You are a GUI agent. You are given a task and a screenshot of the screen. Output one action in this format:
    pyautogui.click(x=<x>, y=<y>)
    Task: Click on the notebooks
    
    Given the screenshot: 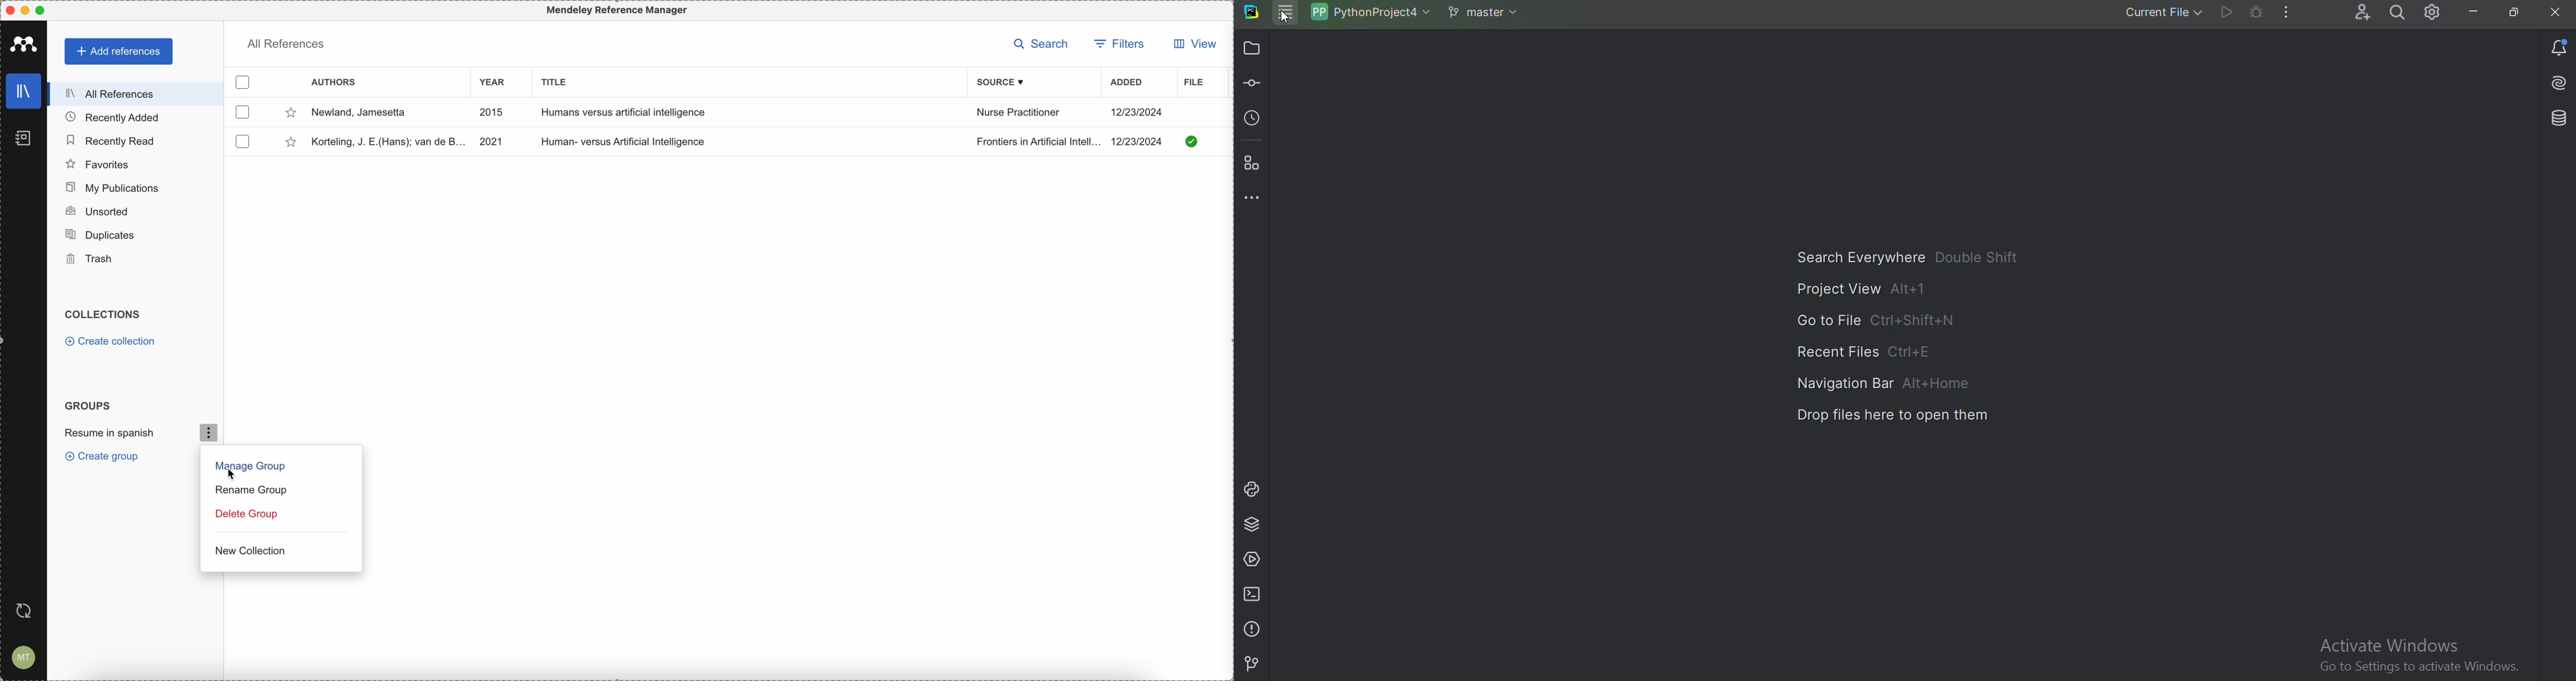 What is the action you would take?
    pyautogui.click(x=21, y=137)
    